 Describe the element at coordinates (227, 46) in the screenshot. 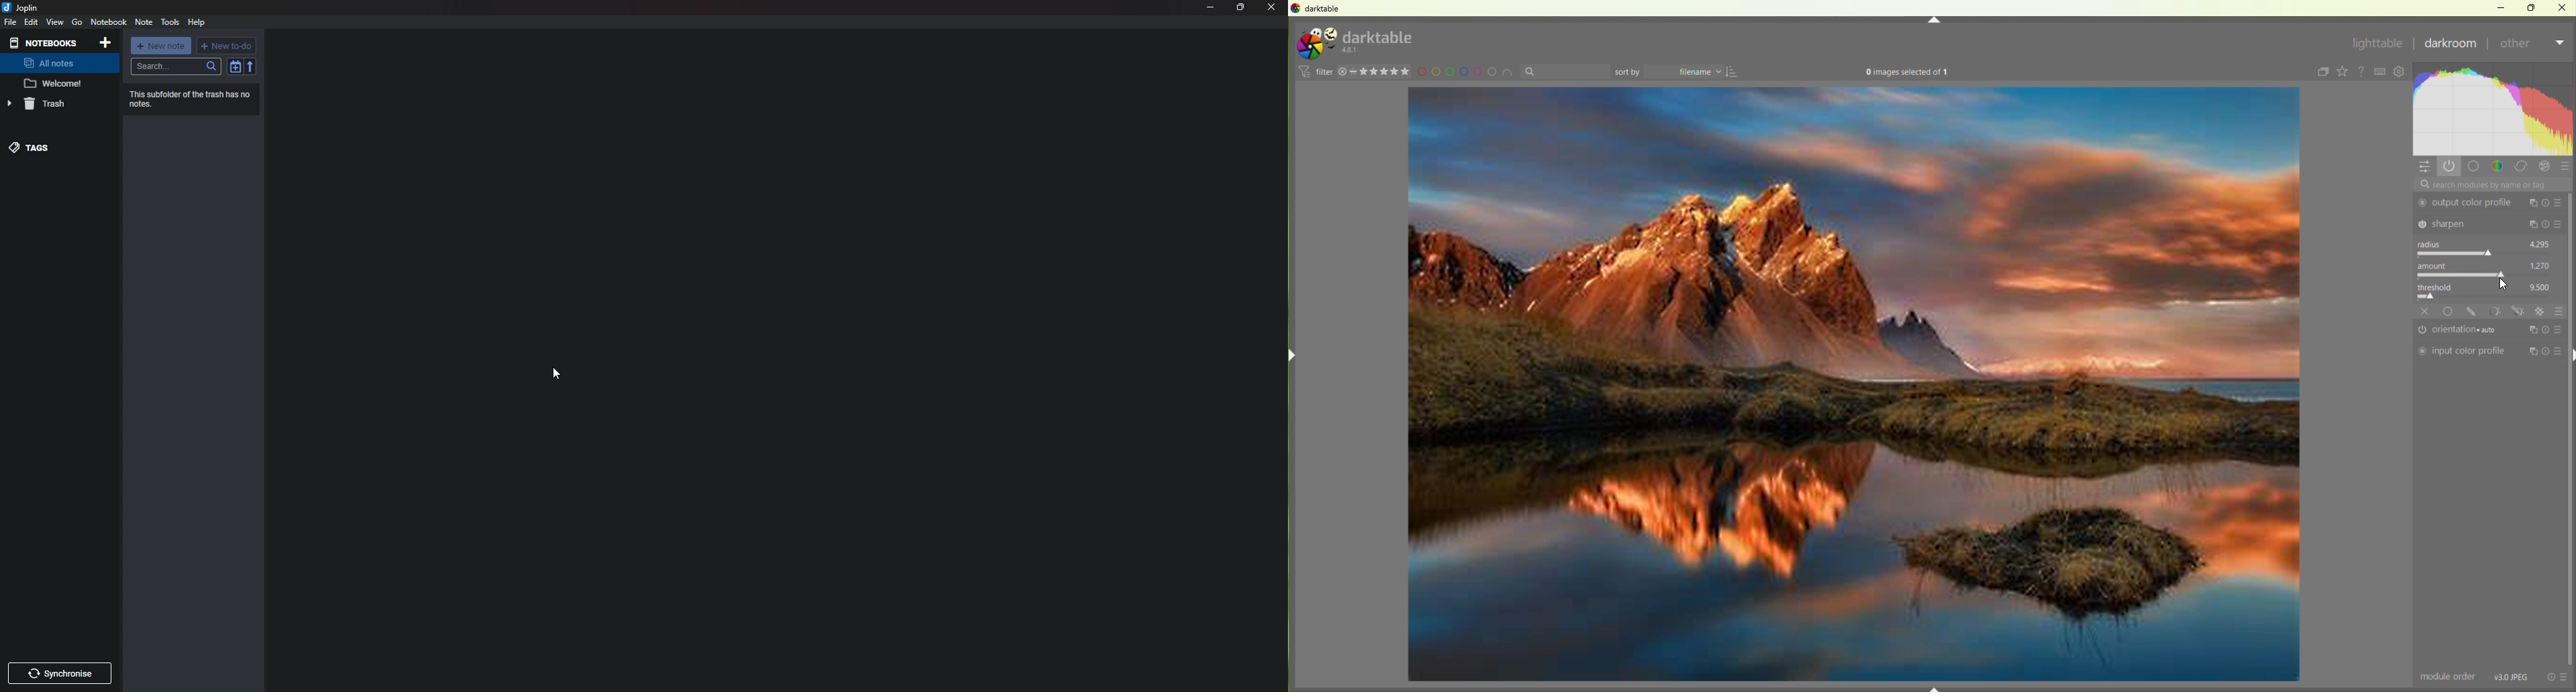

I see `new to do` at that location.